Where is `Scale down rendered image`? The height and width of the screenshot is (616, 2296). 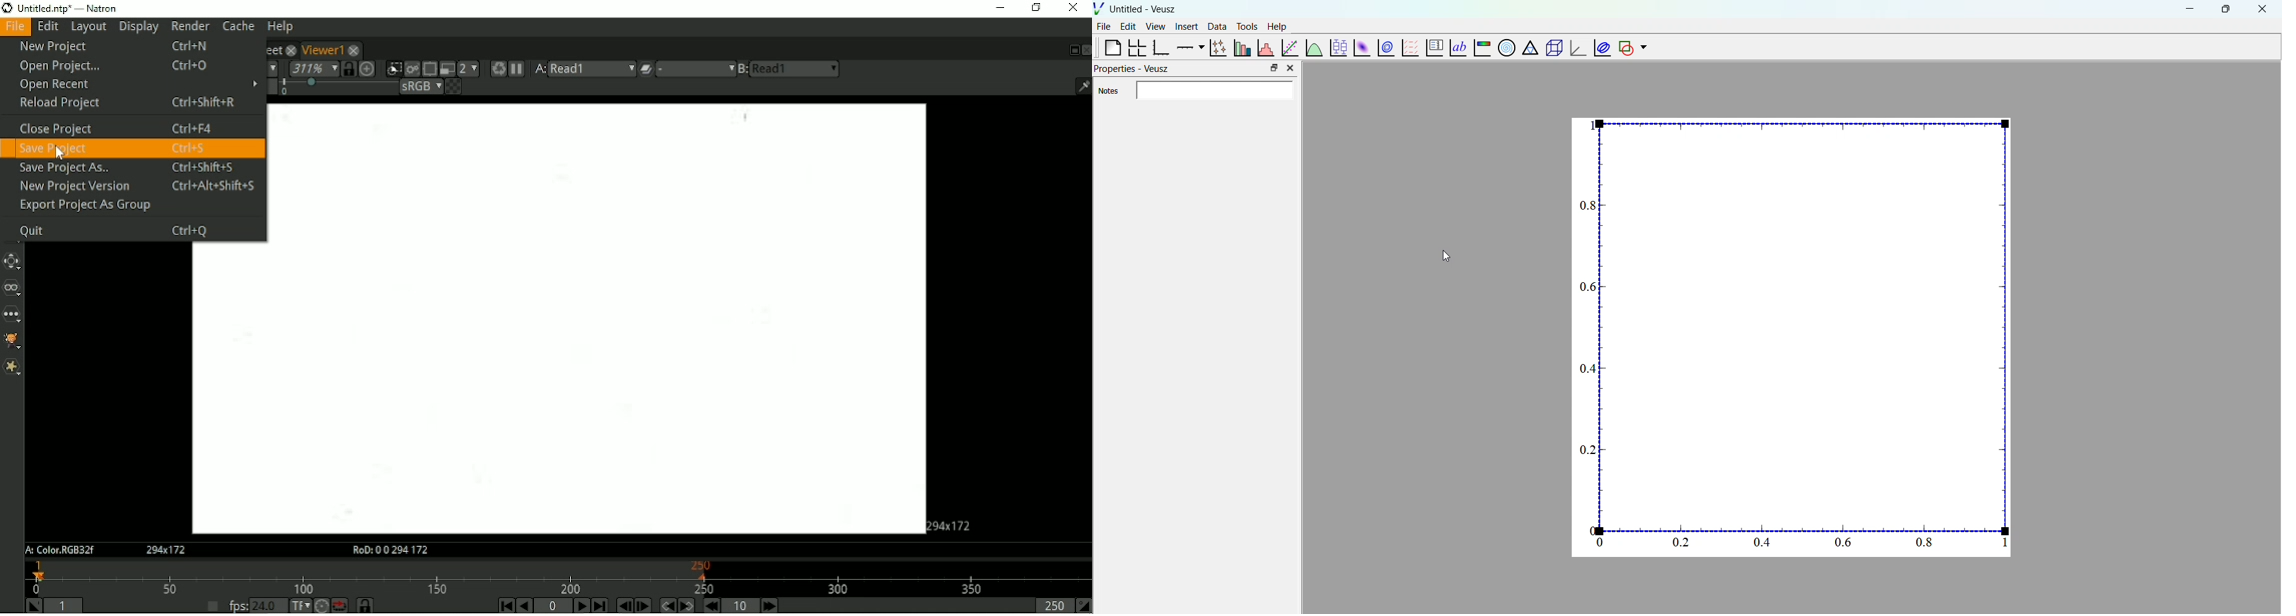 Scale down rendered image is located at coordinates (470, 68).